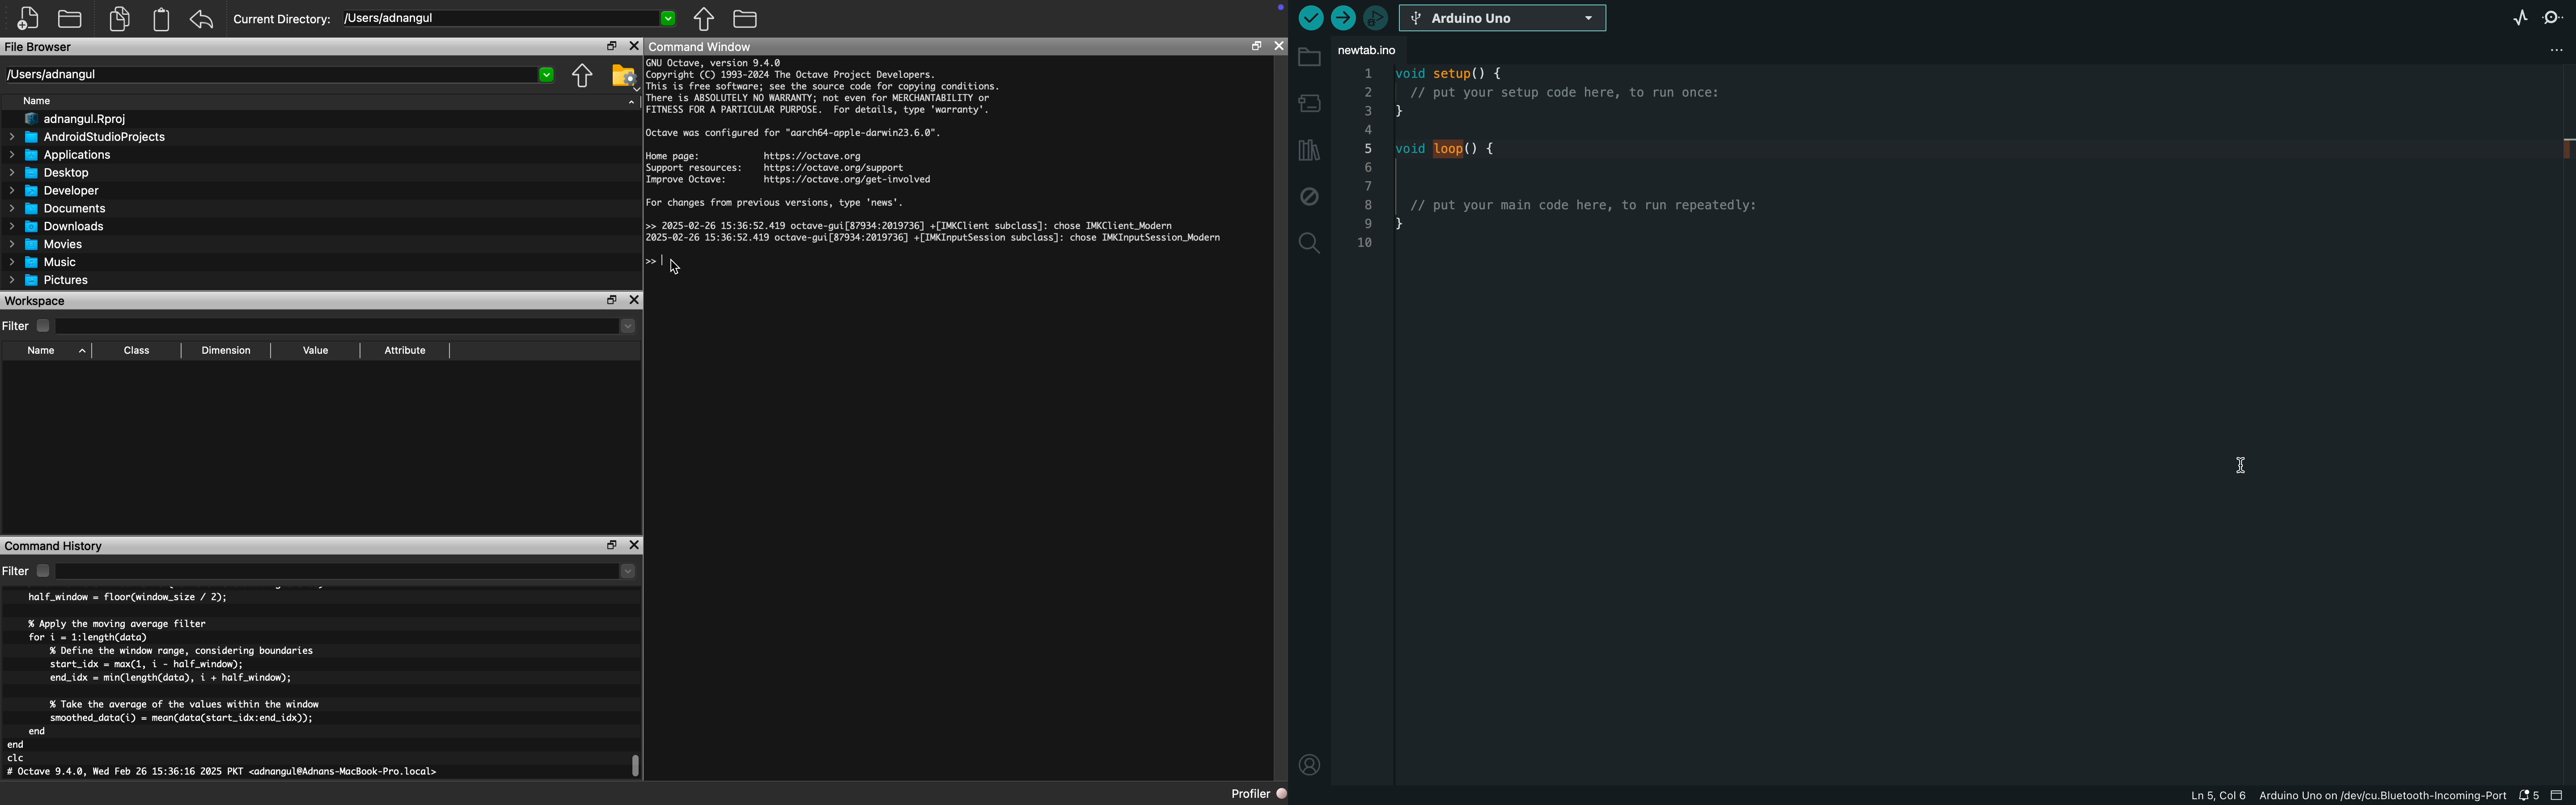 The image size is (2576, 812). What do you see at coordinates (633, 47) in the screenshot?
I see `Close` at bounding box center [633, 47].